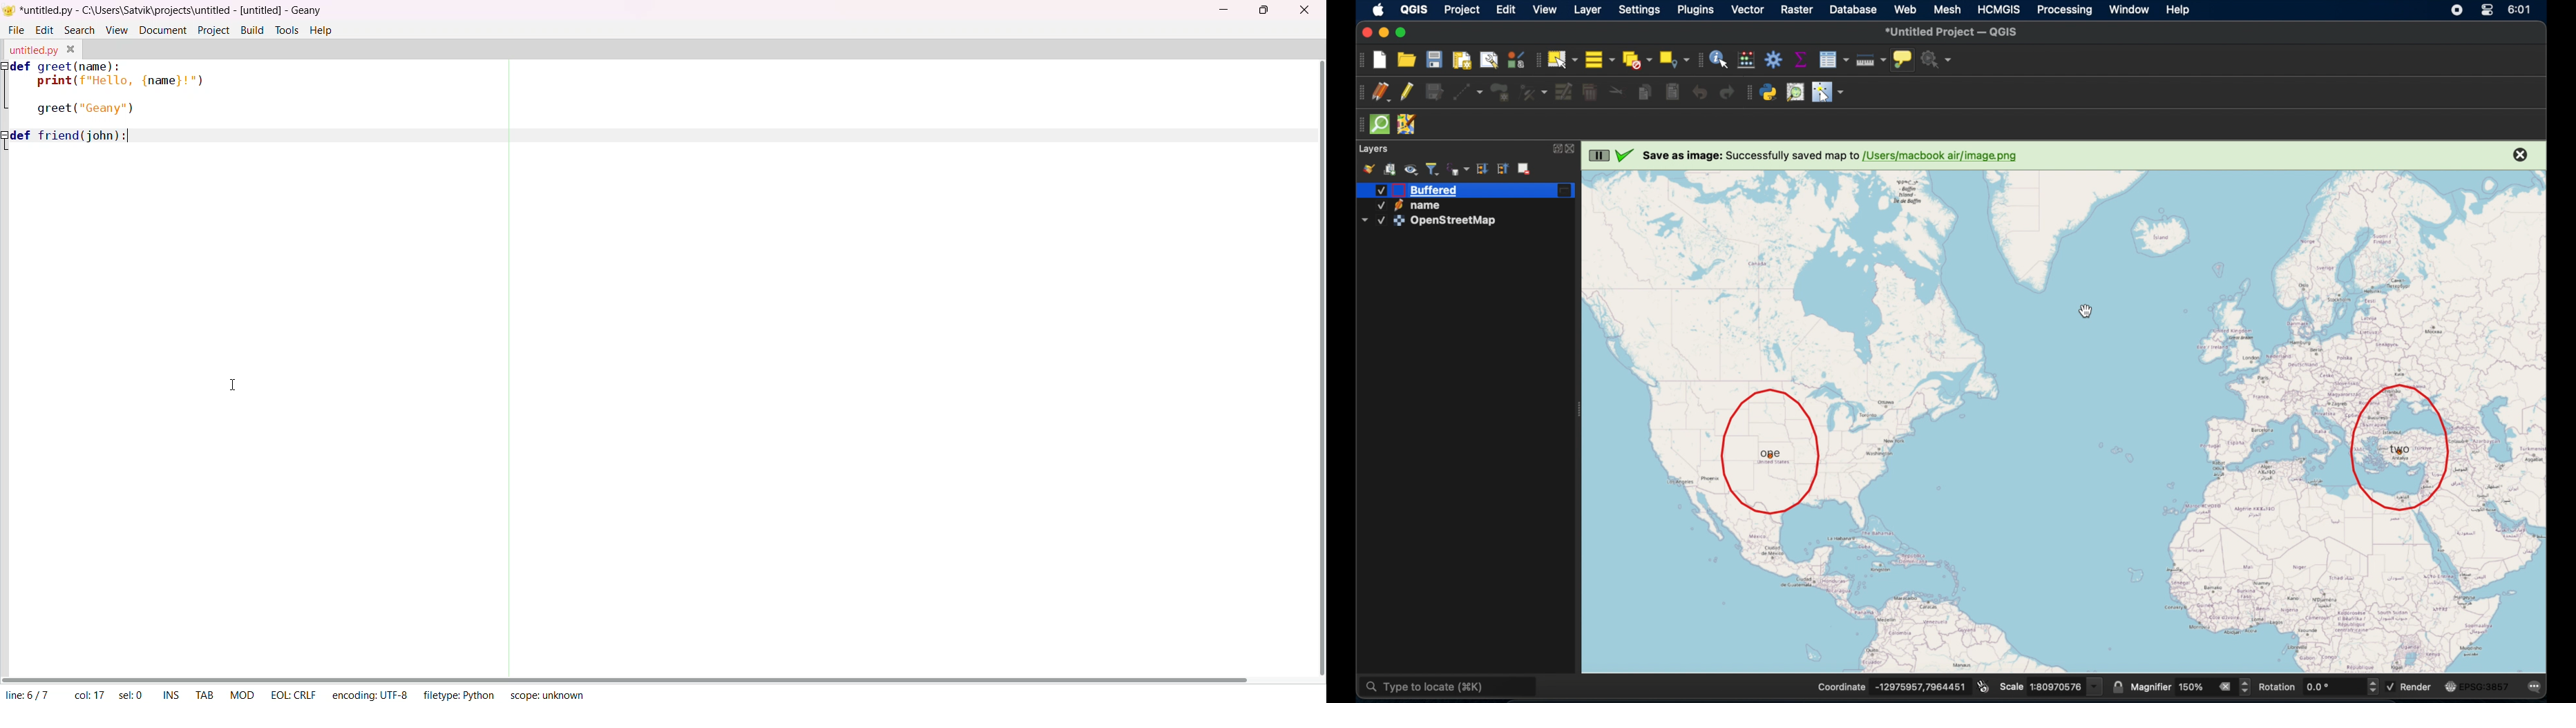 The height and width of the screenshot is (728, 2576). I want to click on layers, so click(1374, 148).